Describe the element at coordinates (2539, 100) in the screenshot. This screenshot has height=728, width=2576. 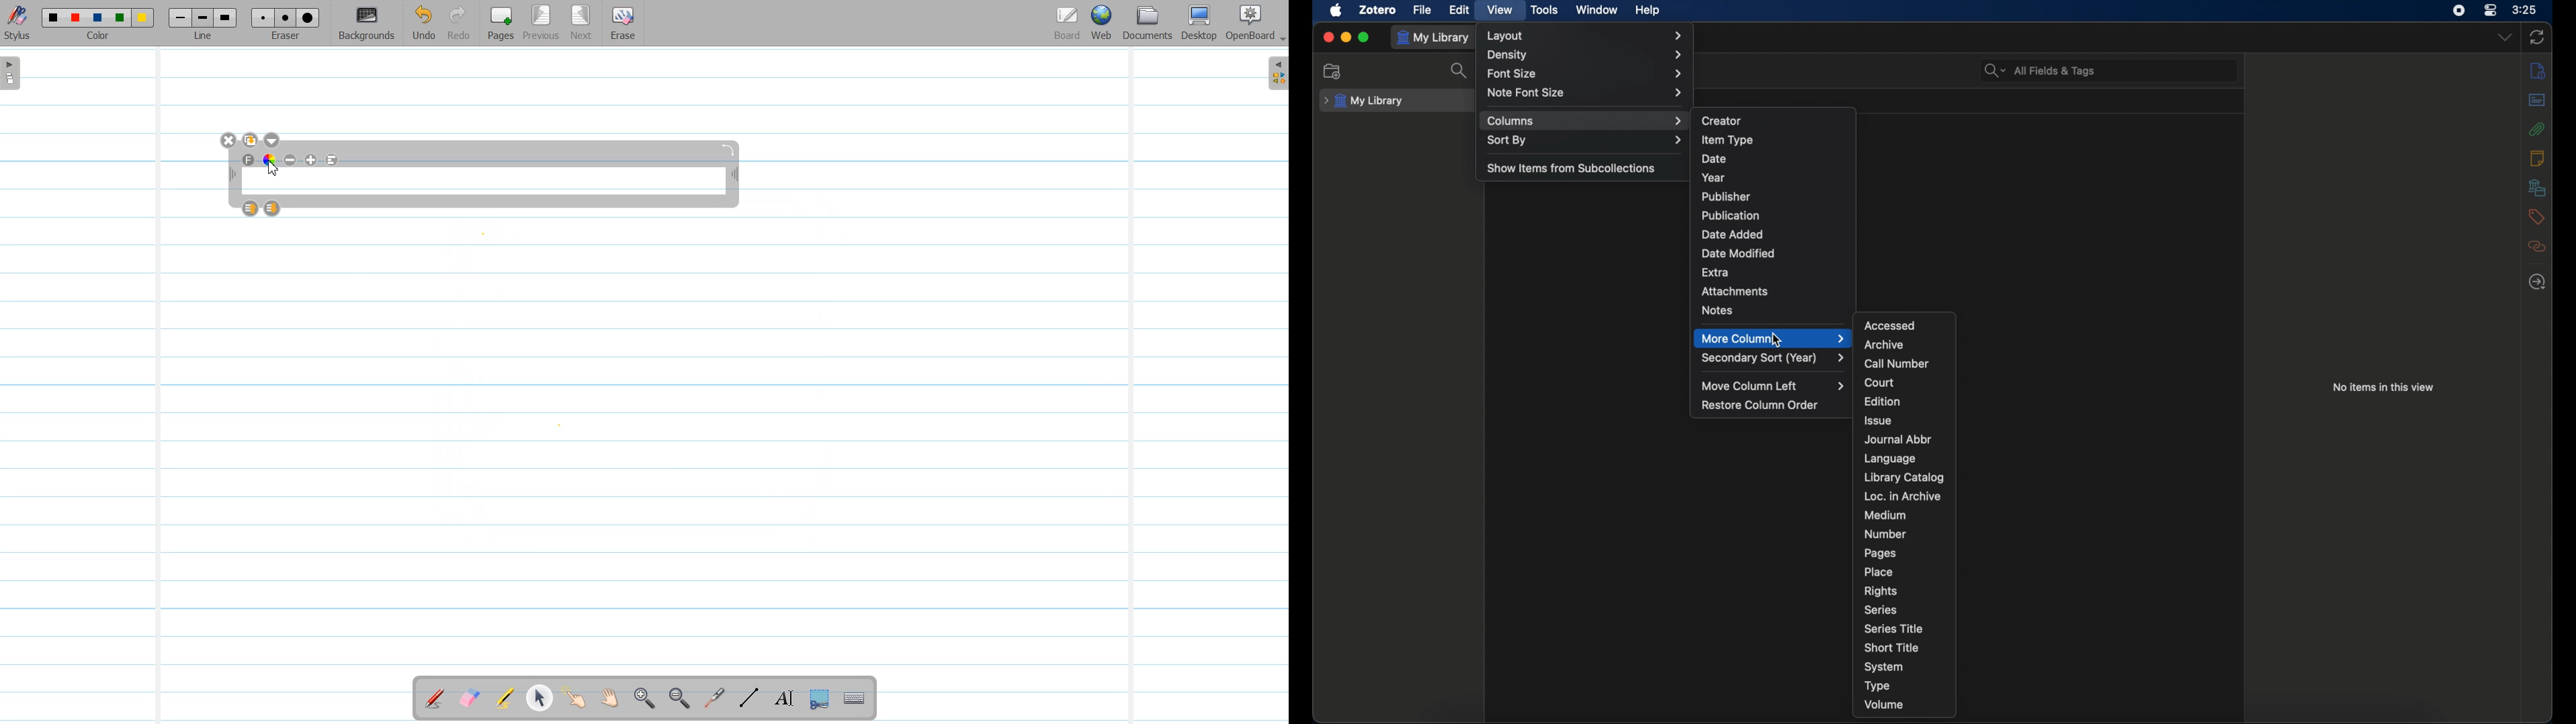
I see `abstract` at that location.